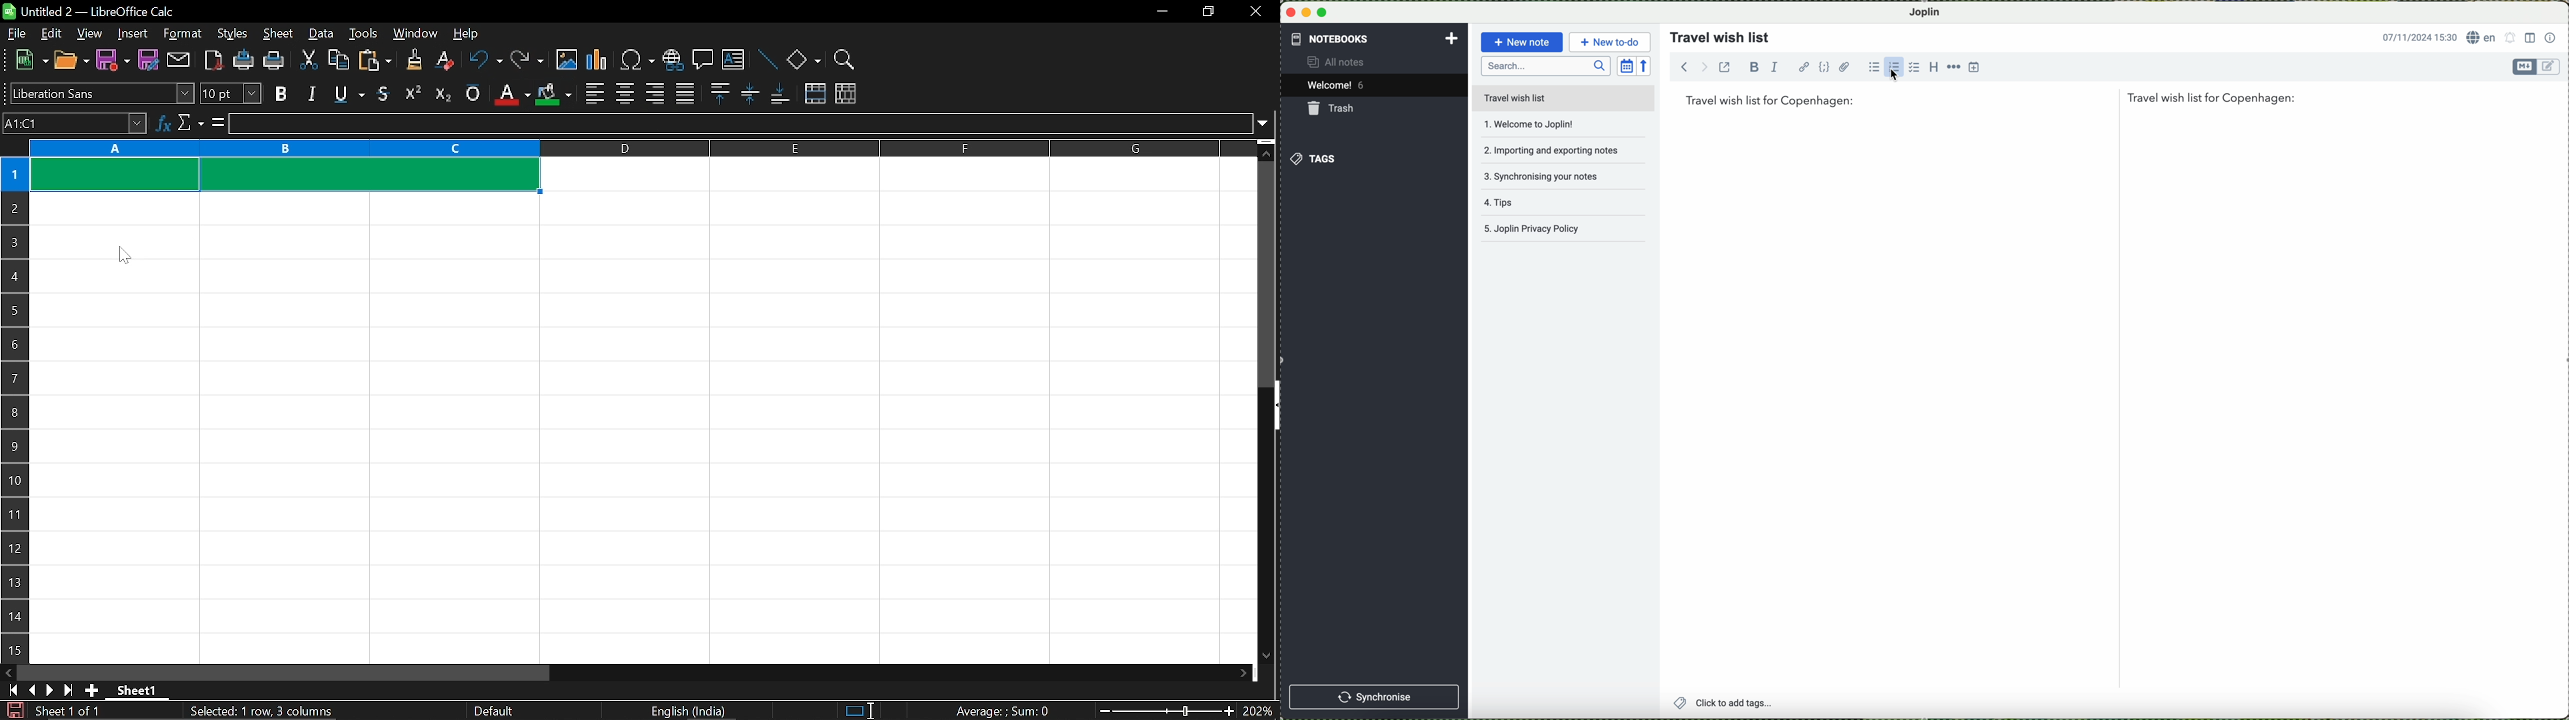  Describe the element at coordinates (767, 59) in the screenshot. I see `line` at that location.